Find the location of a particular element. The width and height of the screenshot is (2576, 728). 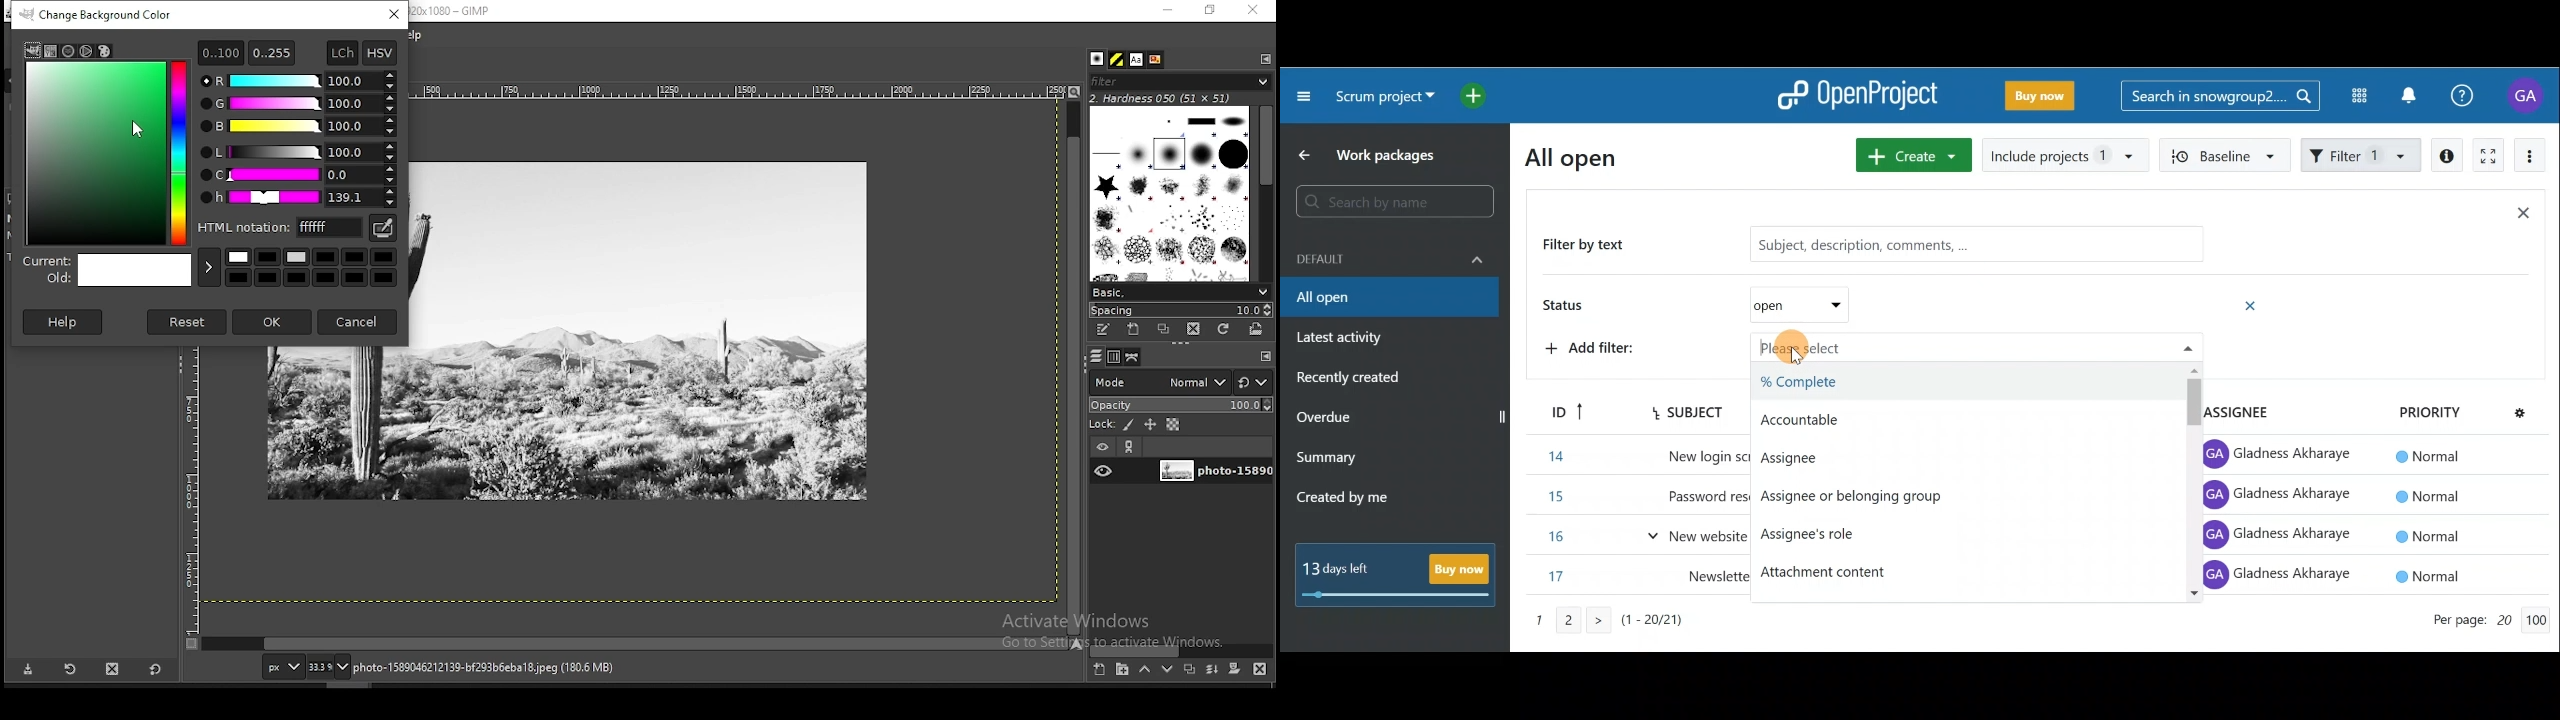

Attachment content is located at coordinates (1851, 572).